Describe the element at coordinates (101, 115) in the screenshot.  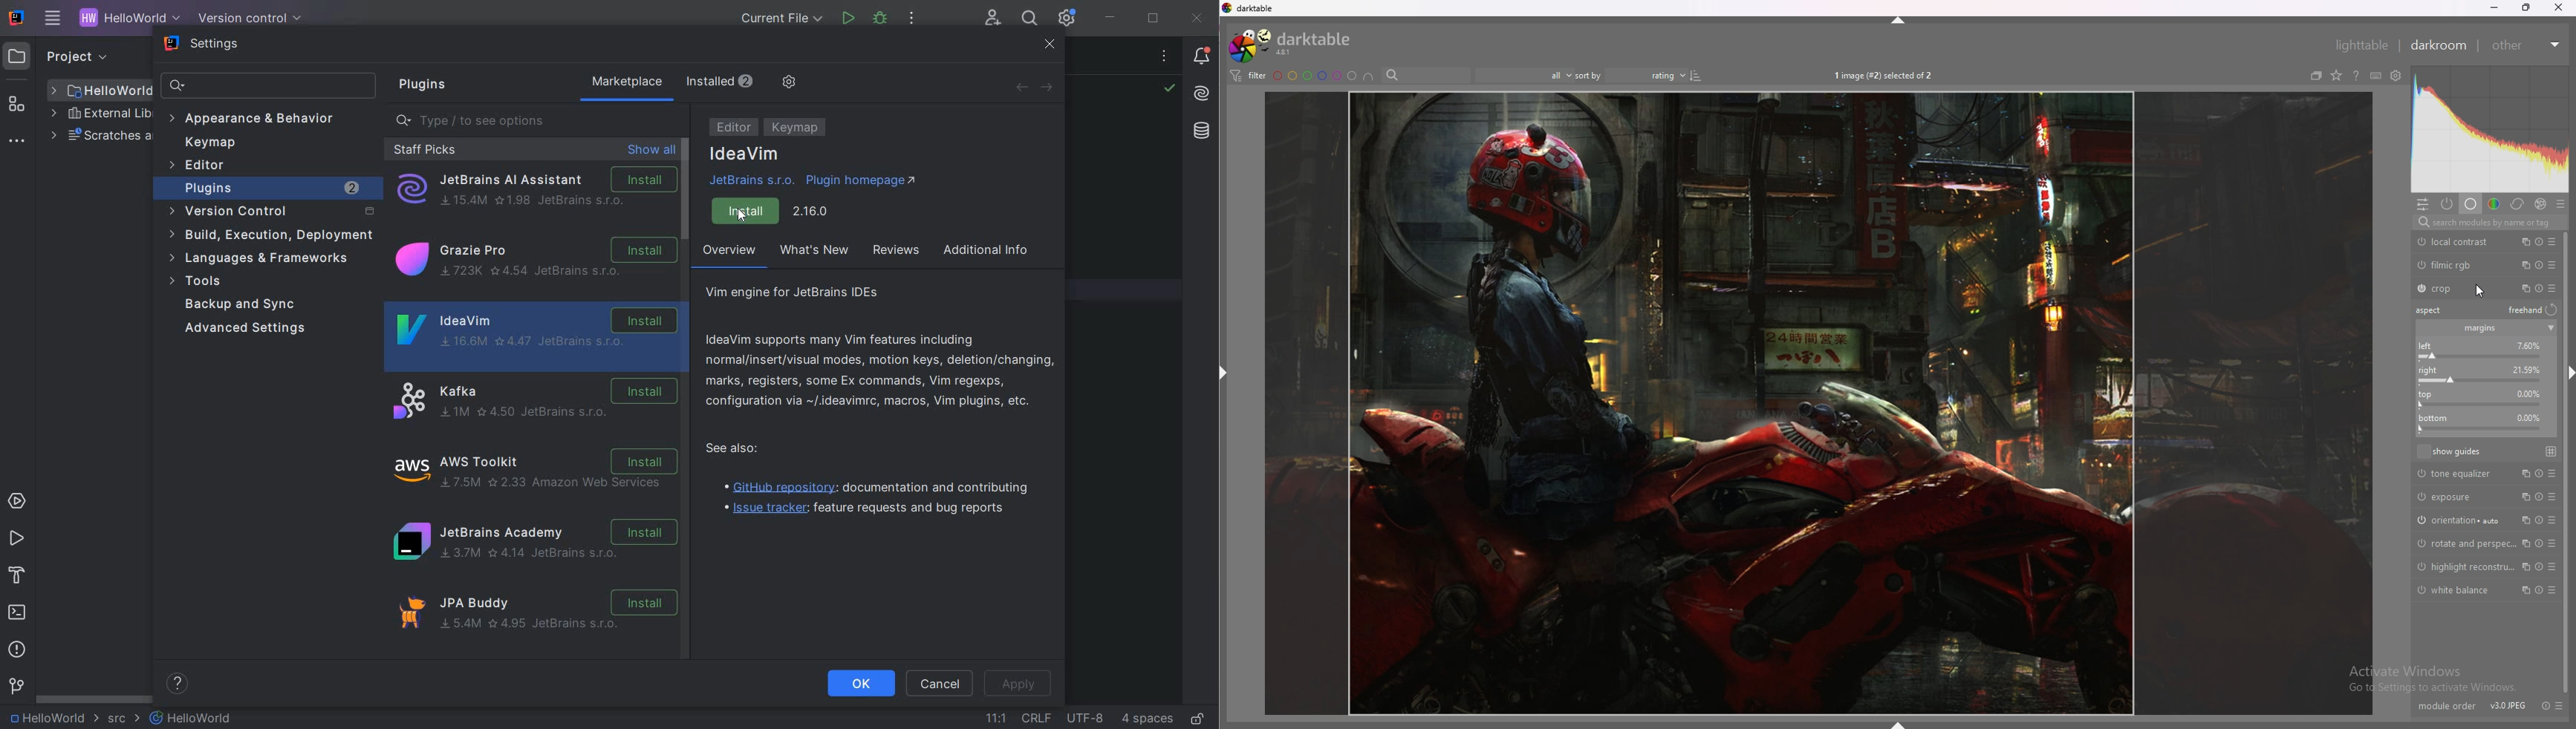
I see `EXTERNAL LIBRARIES` at that location.